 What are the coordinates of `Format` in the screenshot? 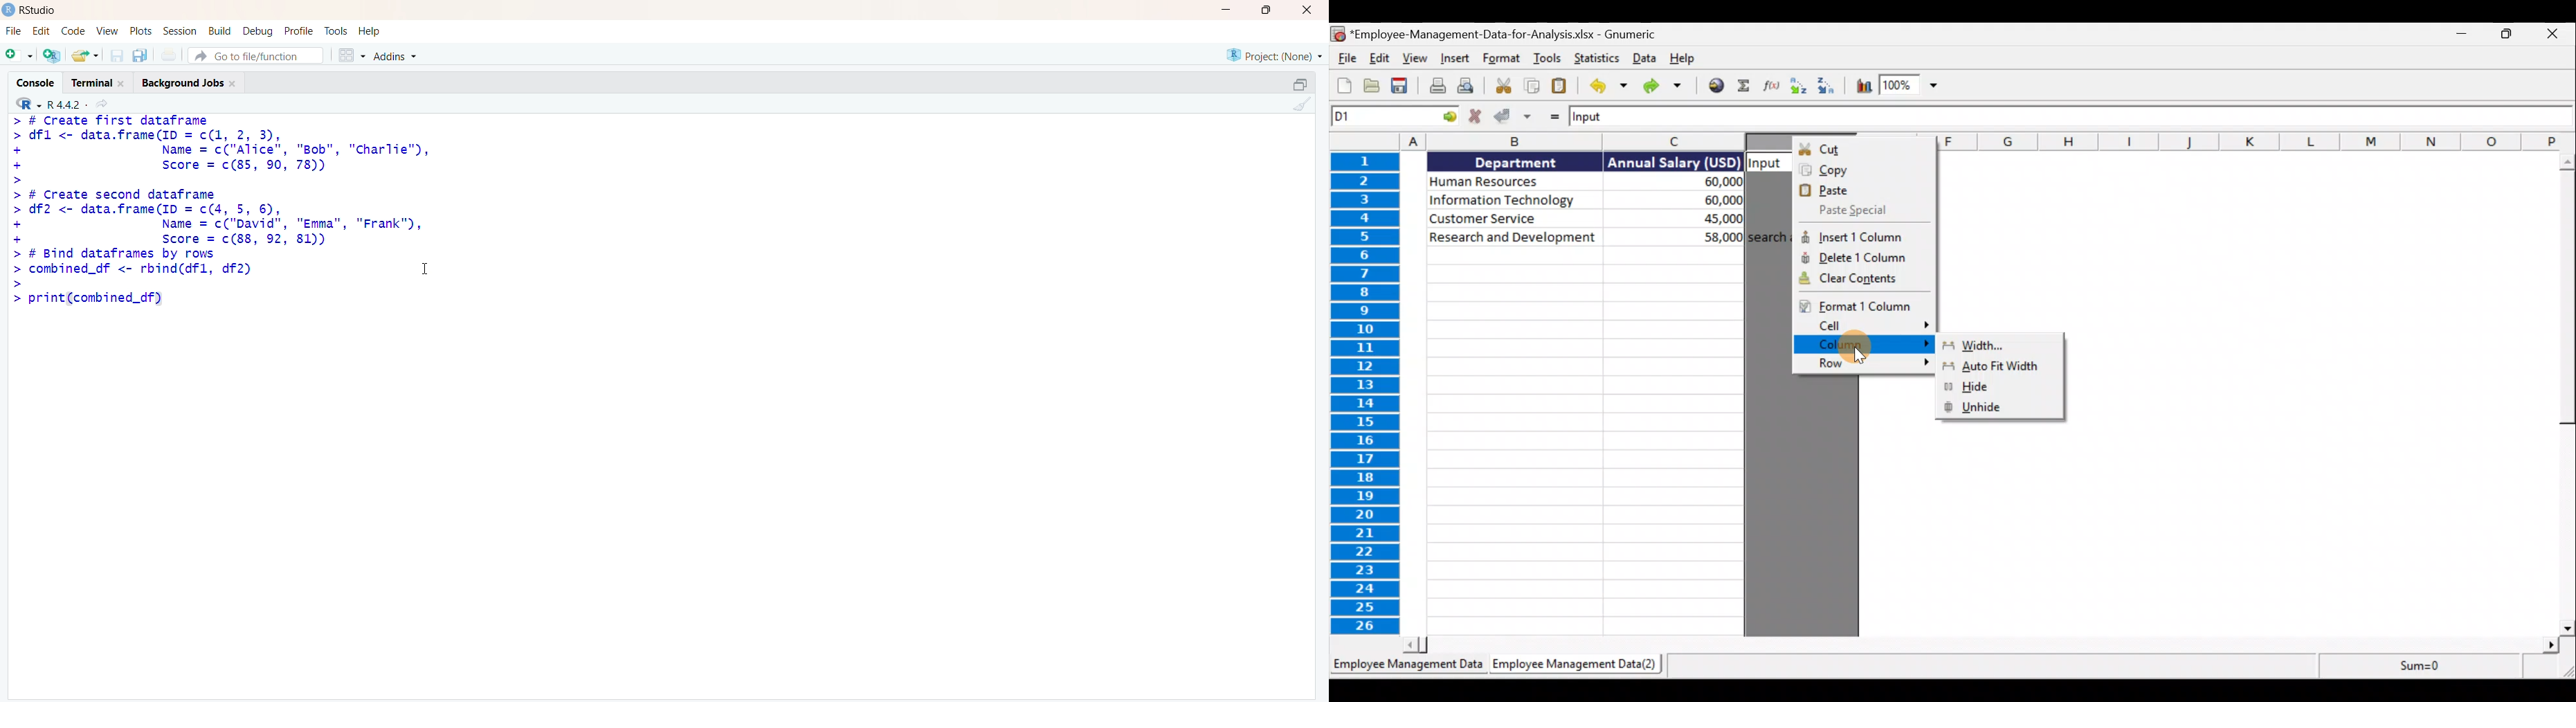 It's located at (1502, 57).